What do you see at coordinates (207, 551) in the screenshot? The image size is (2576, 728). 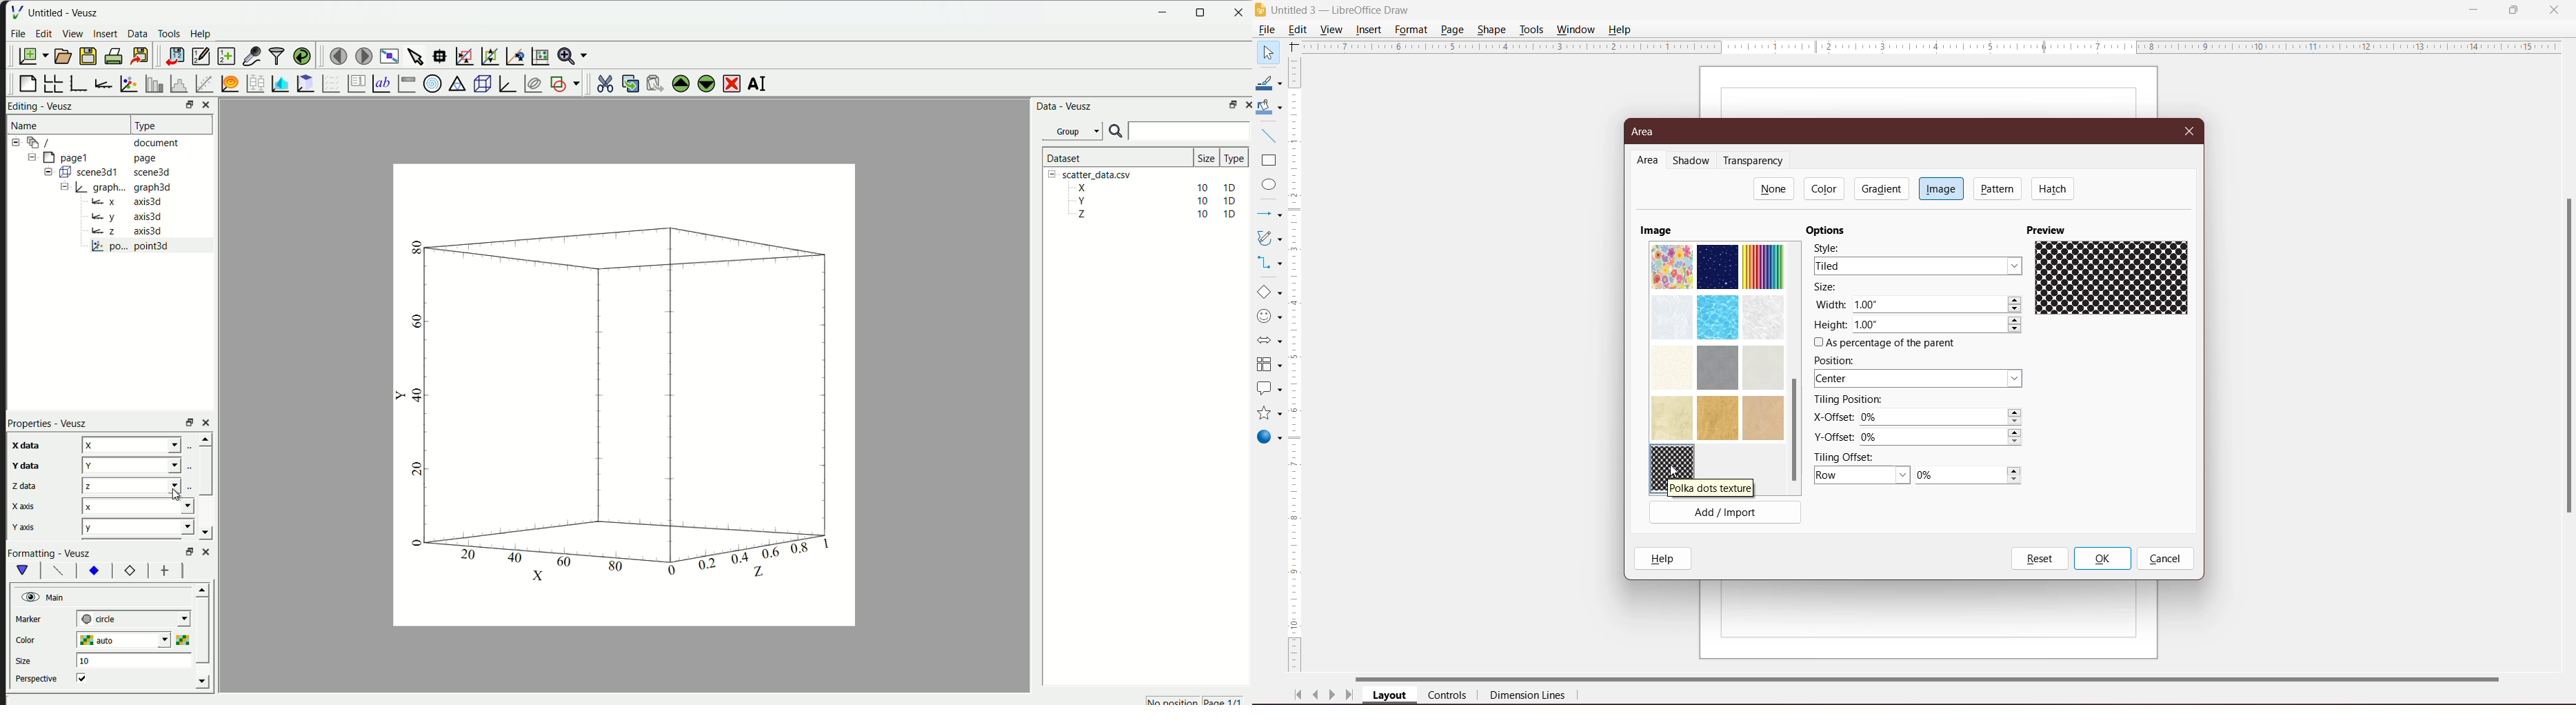 I see `close` at bounding box center [207, 551].